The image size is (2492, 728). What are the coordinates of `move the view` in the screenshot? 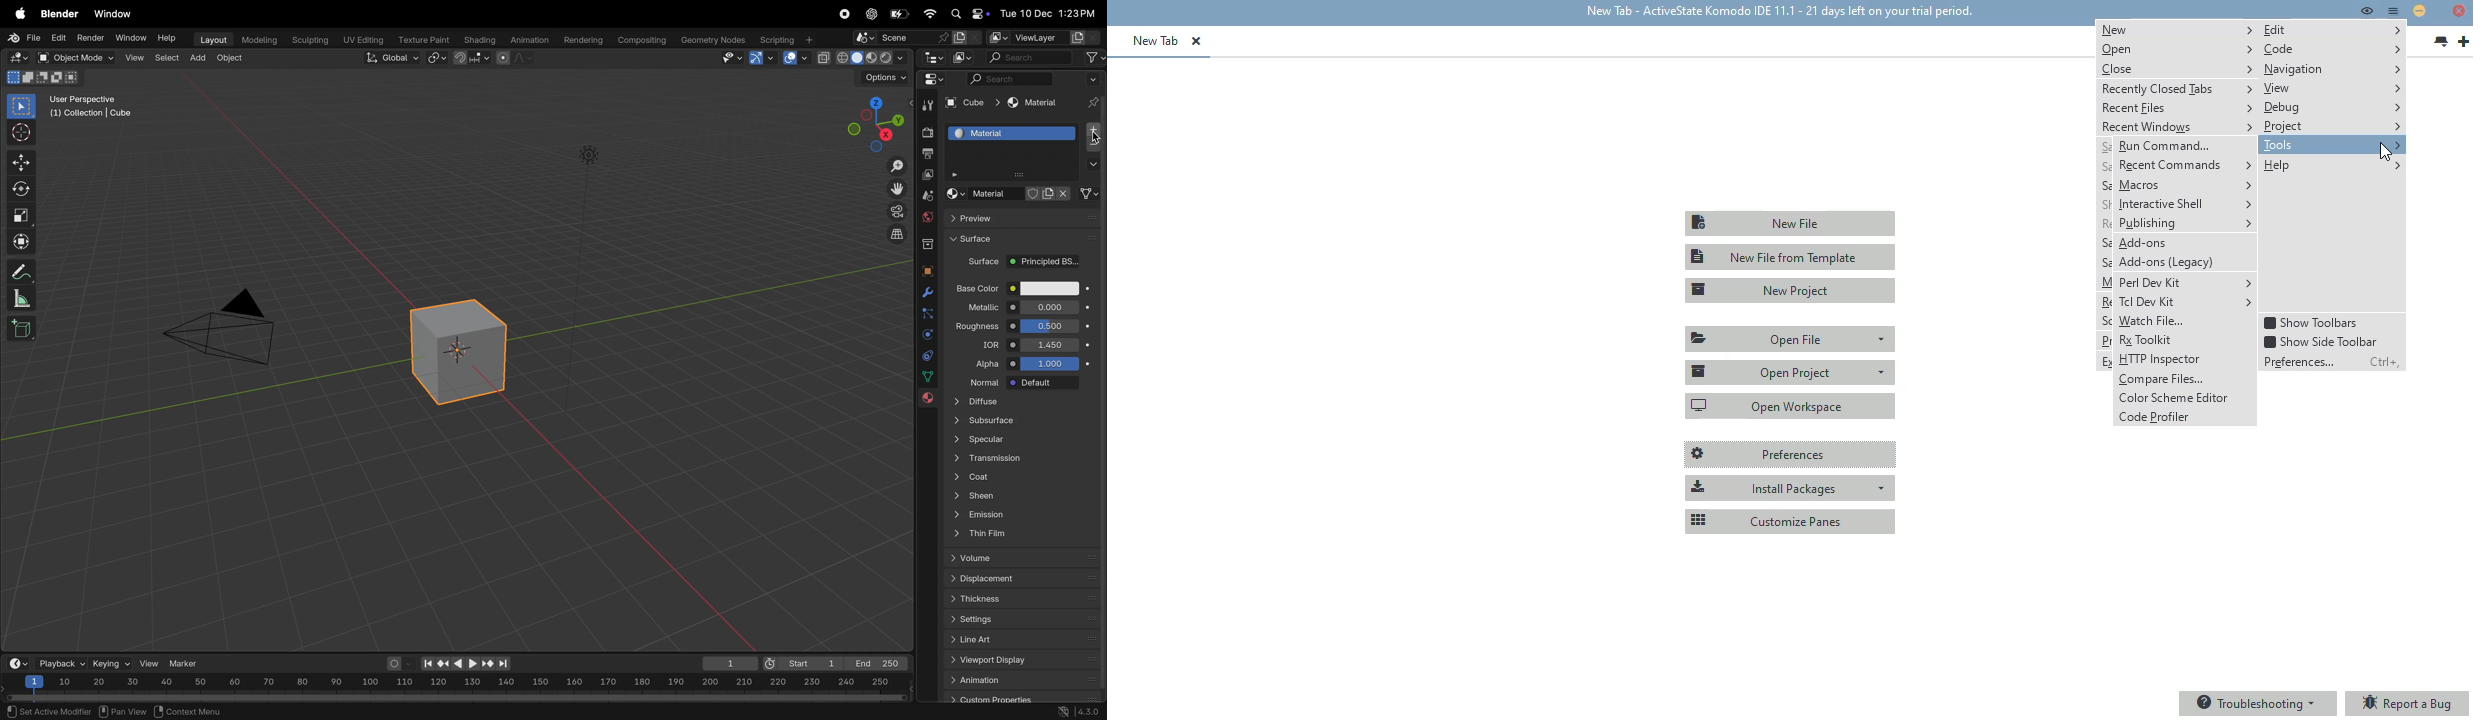 It's located at (896, 187).